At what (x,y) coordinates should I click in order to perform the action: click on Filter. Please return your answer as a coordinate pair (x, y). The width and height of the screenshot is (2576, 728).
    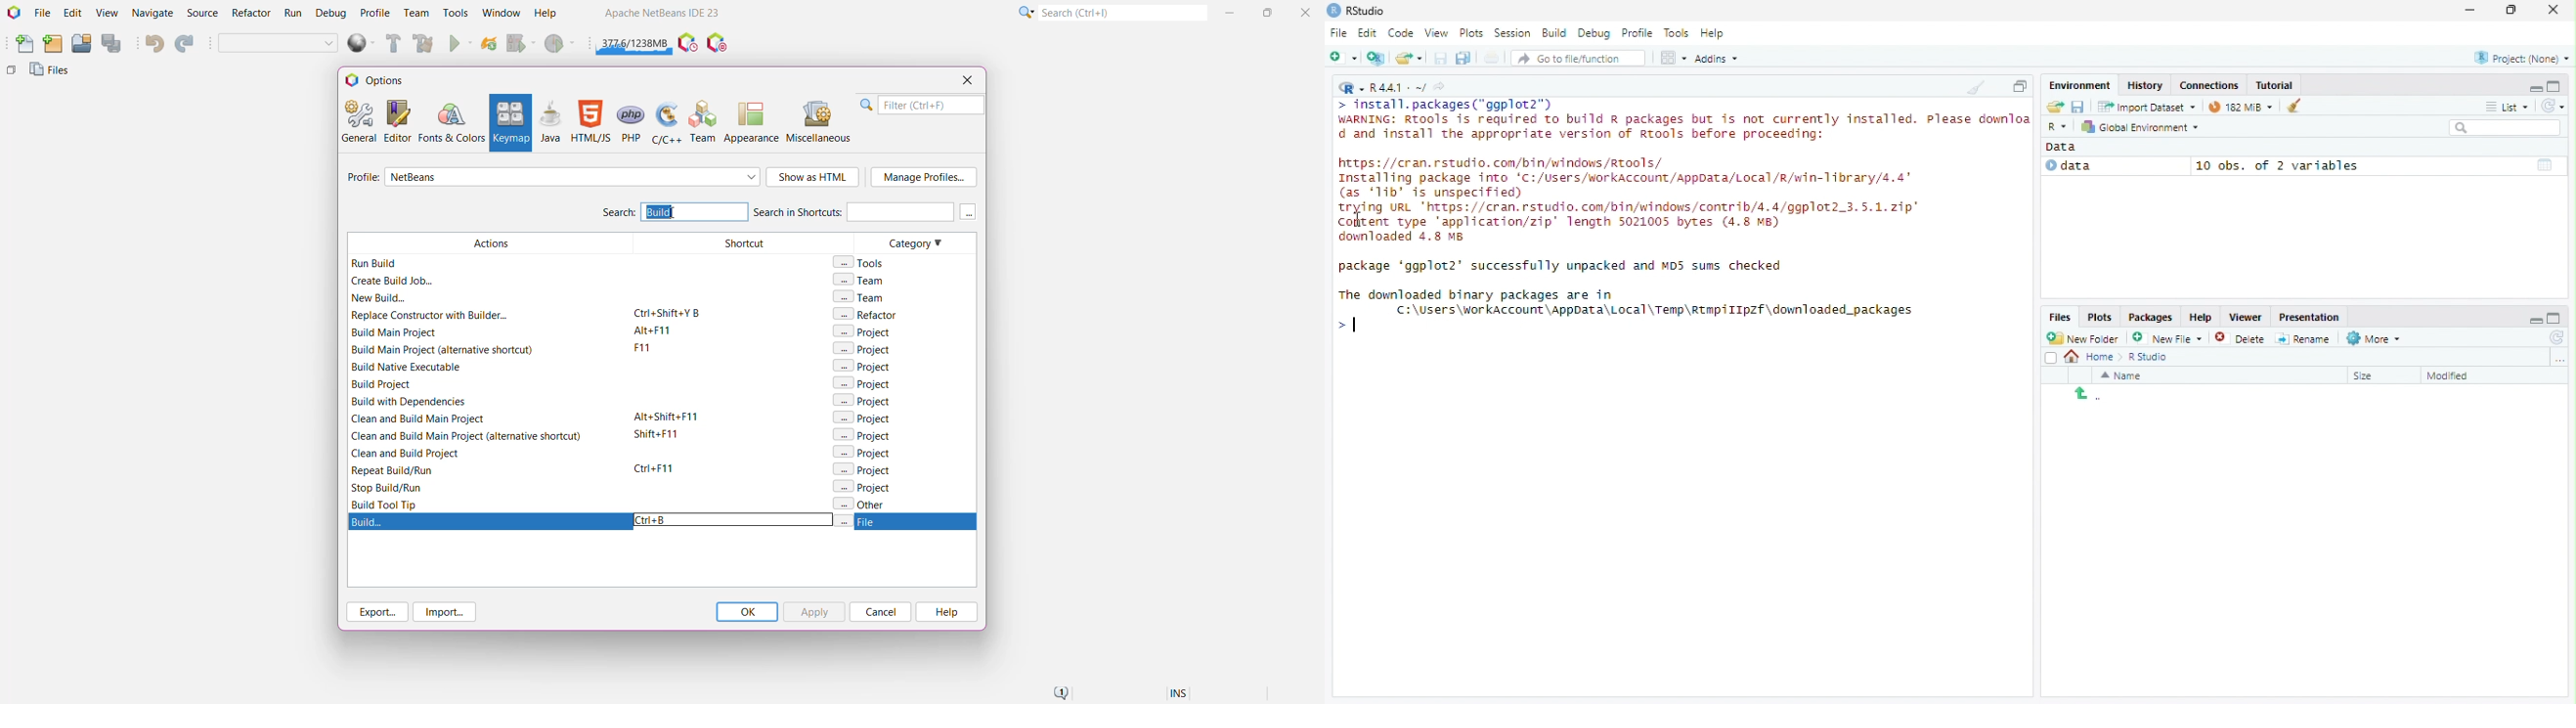
    Looking at the image, I should click on (922, 105).